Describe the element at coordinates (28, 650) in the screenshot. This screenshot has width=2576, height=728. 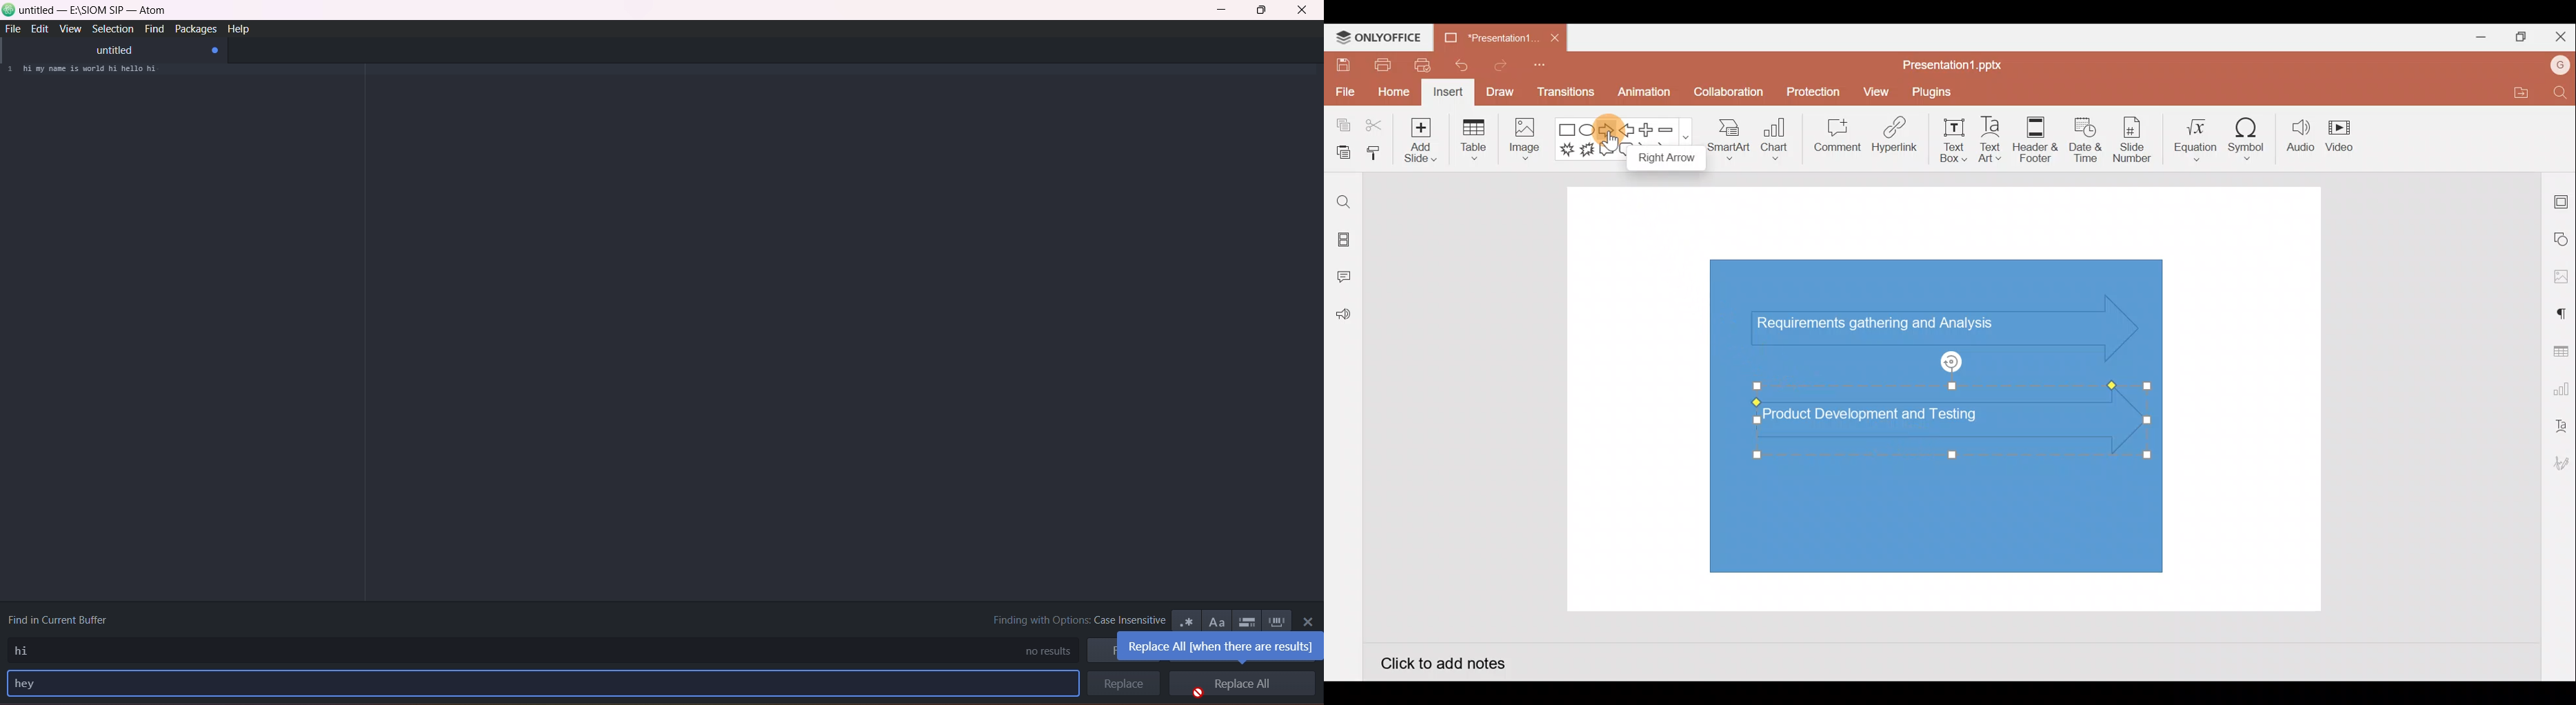
I see `find text` at that location.